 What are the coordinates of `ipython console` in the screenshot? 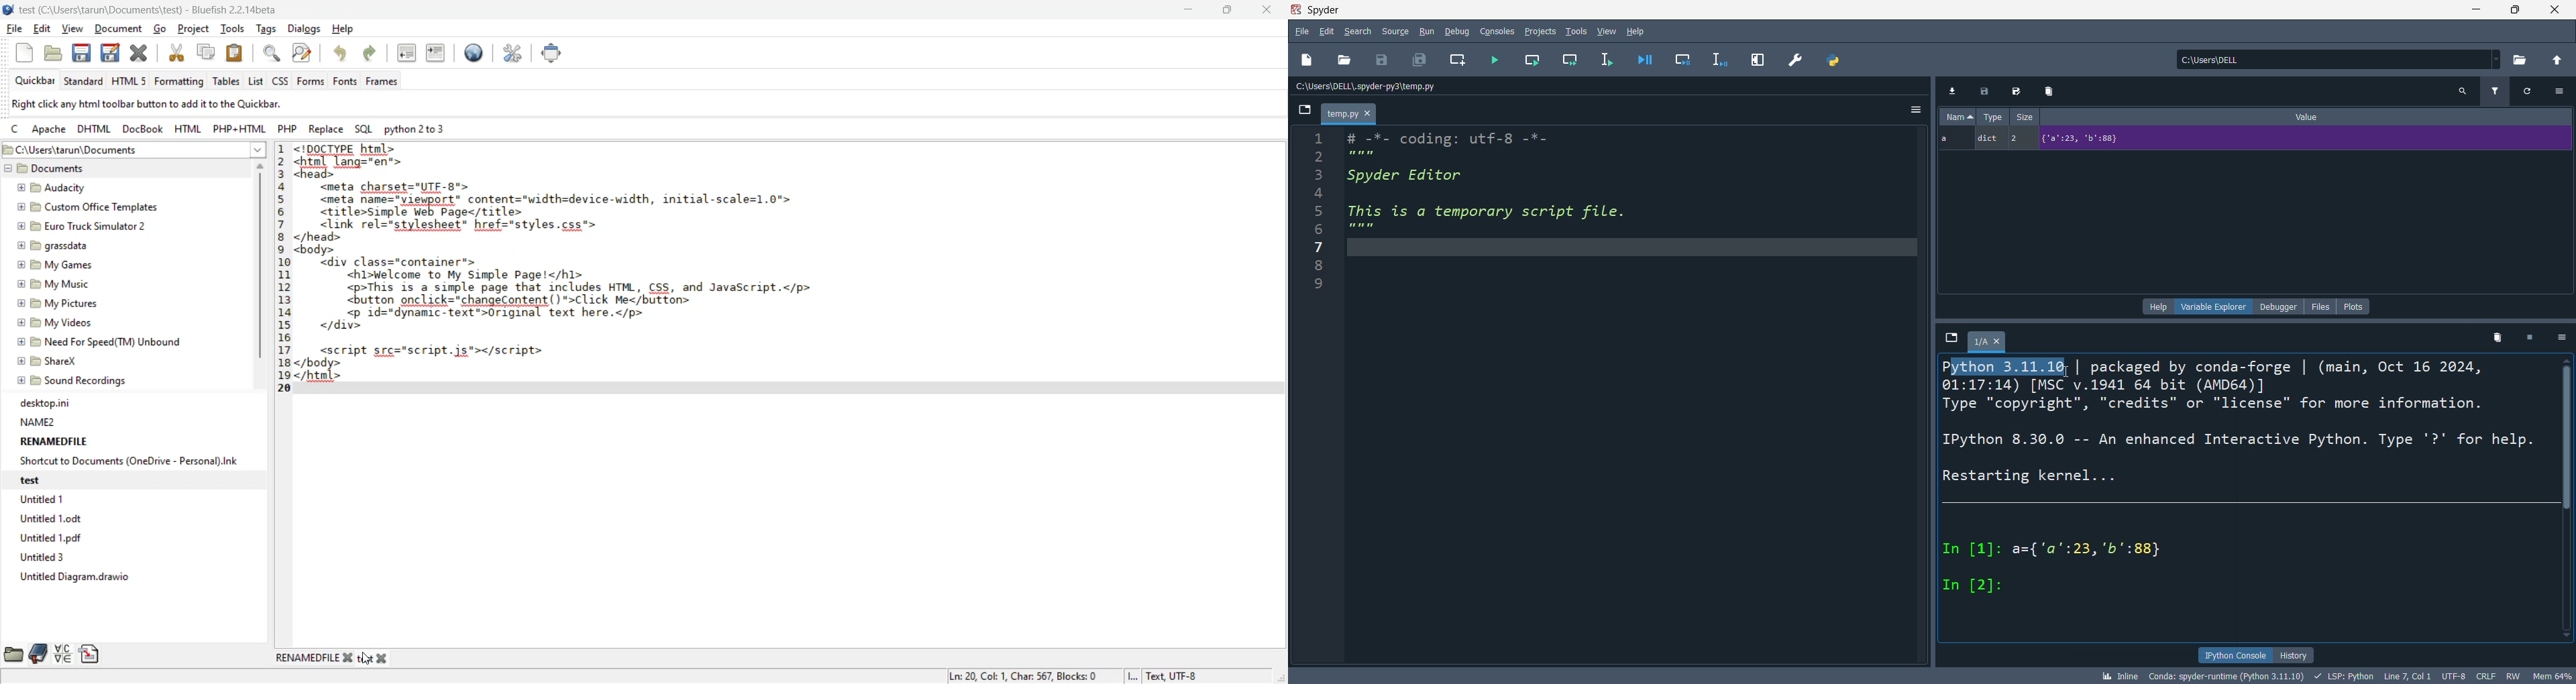 It's located at (2233, 654).